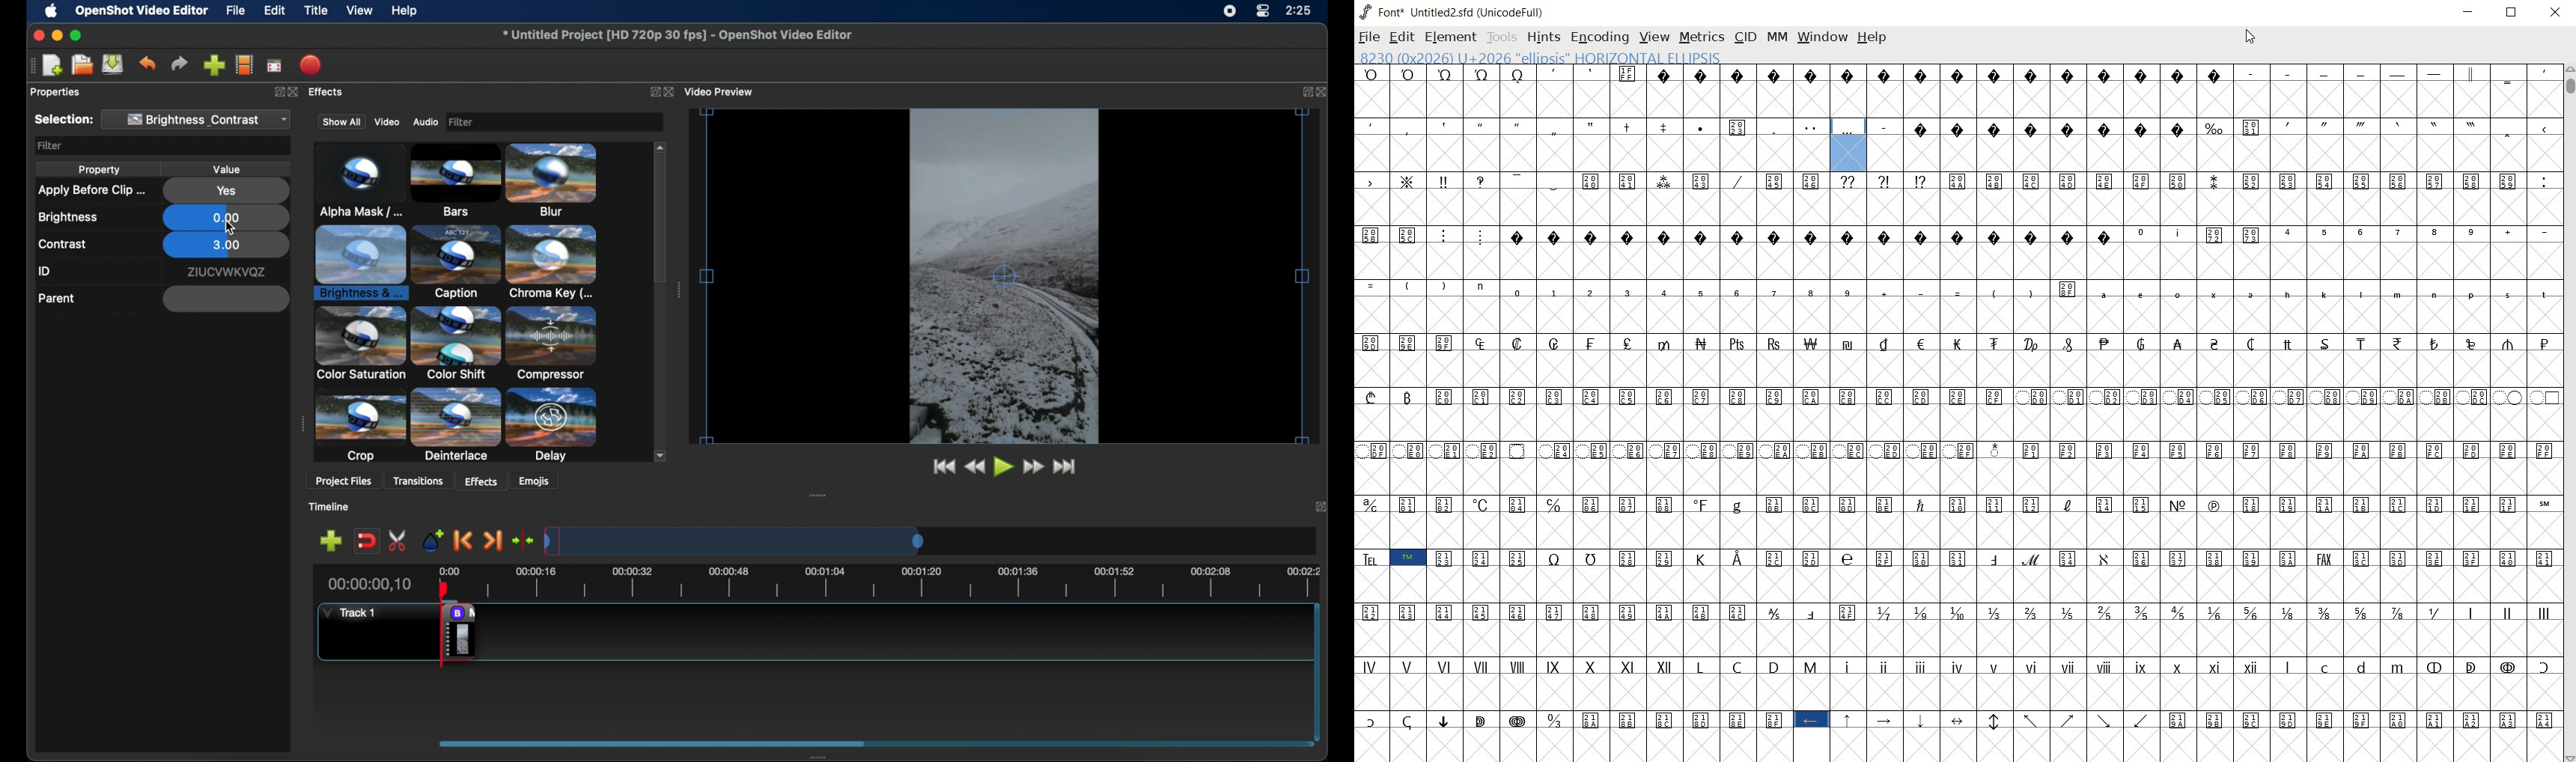  Describe the element at coordinates (301, 424) in the screenshot. I see `drag handle` at that location.